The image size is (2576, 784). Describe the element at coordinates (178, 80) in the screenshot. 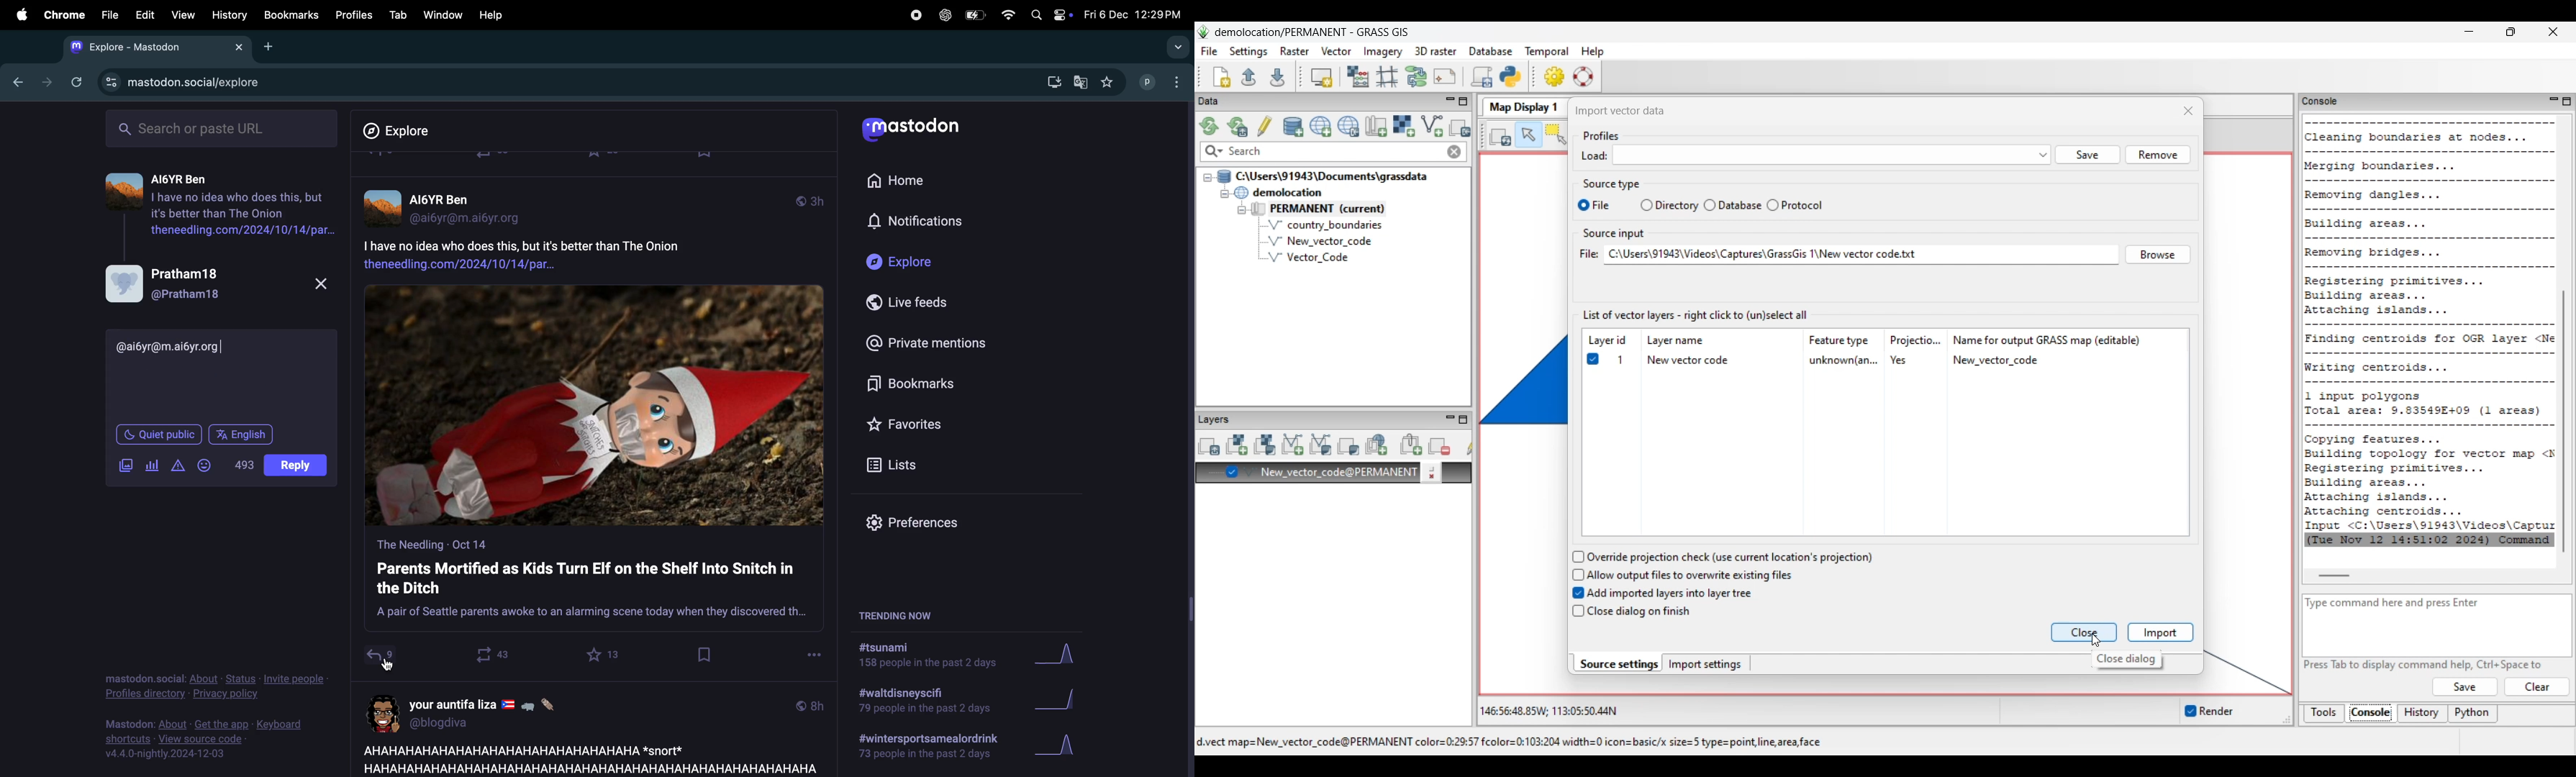

I see `mastodo explore` at that location.